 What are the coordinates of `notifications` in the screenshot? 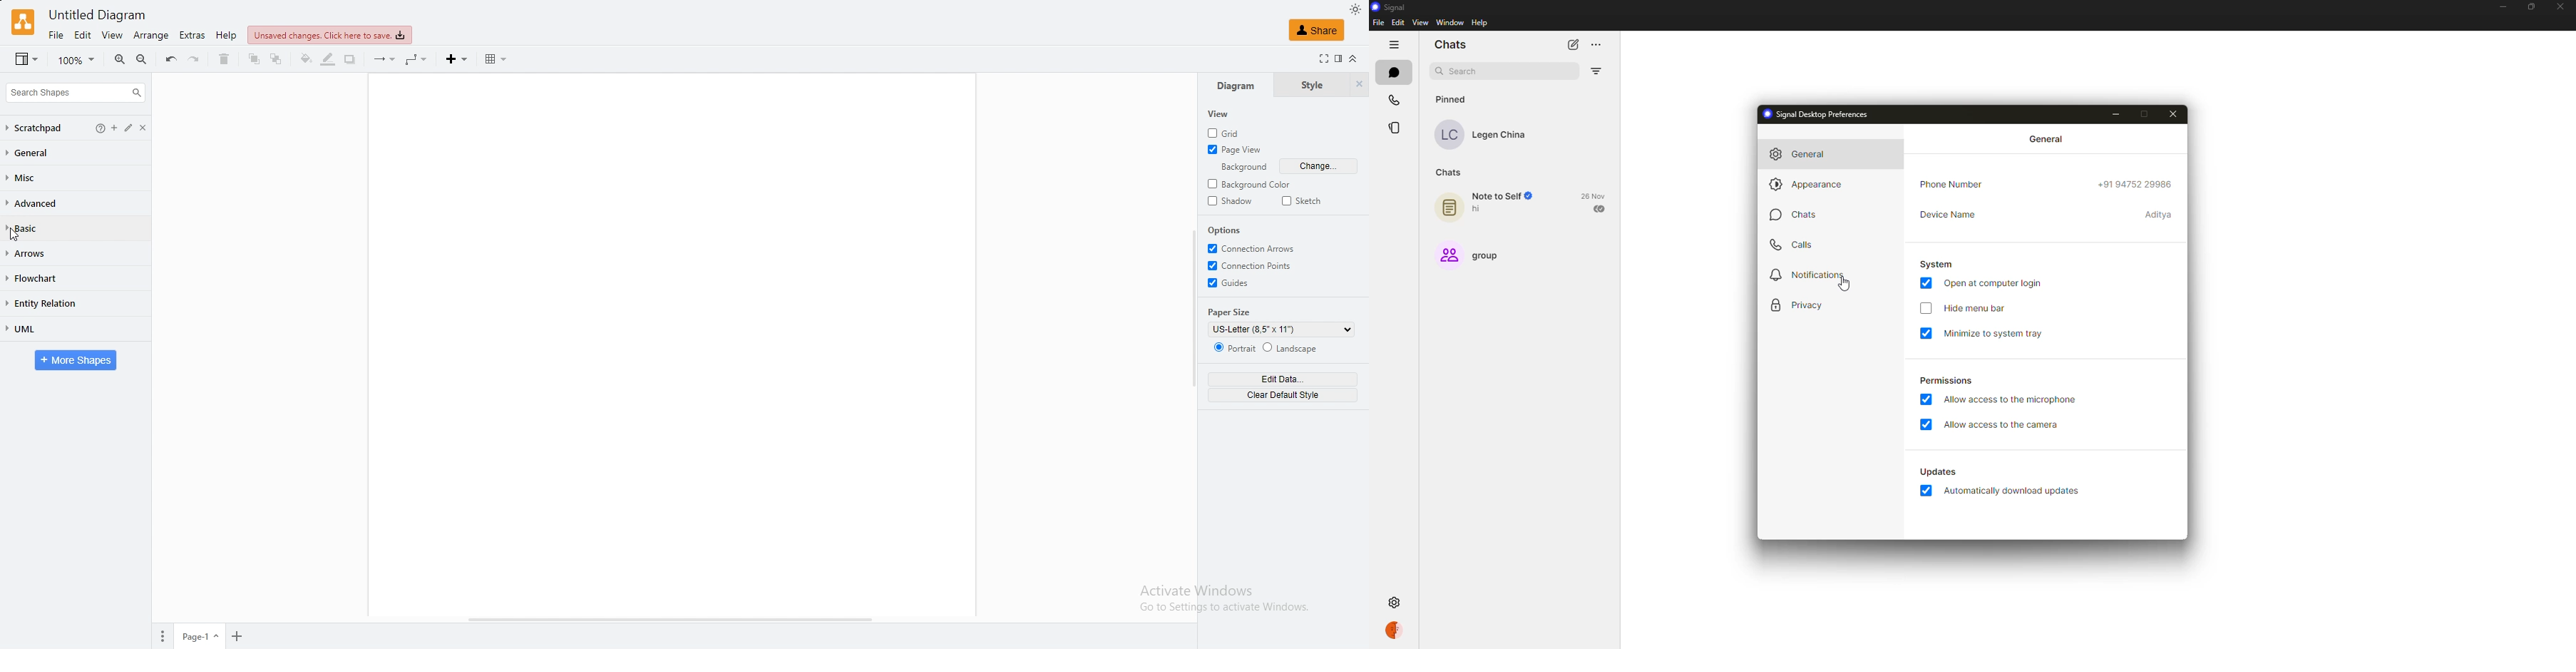 It's located at (1812, 273).